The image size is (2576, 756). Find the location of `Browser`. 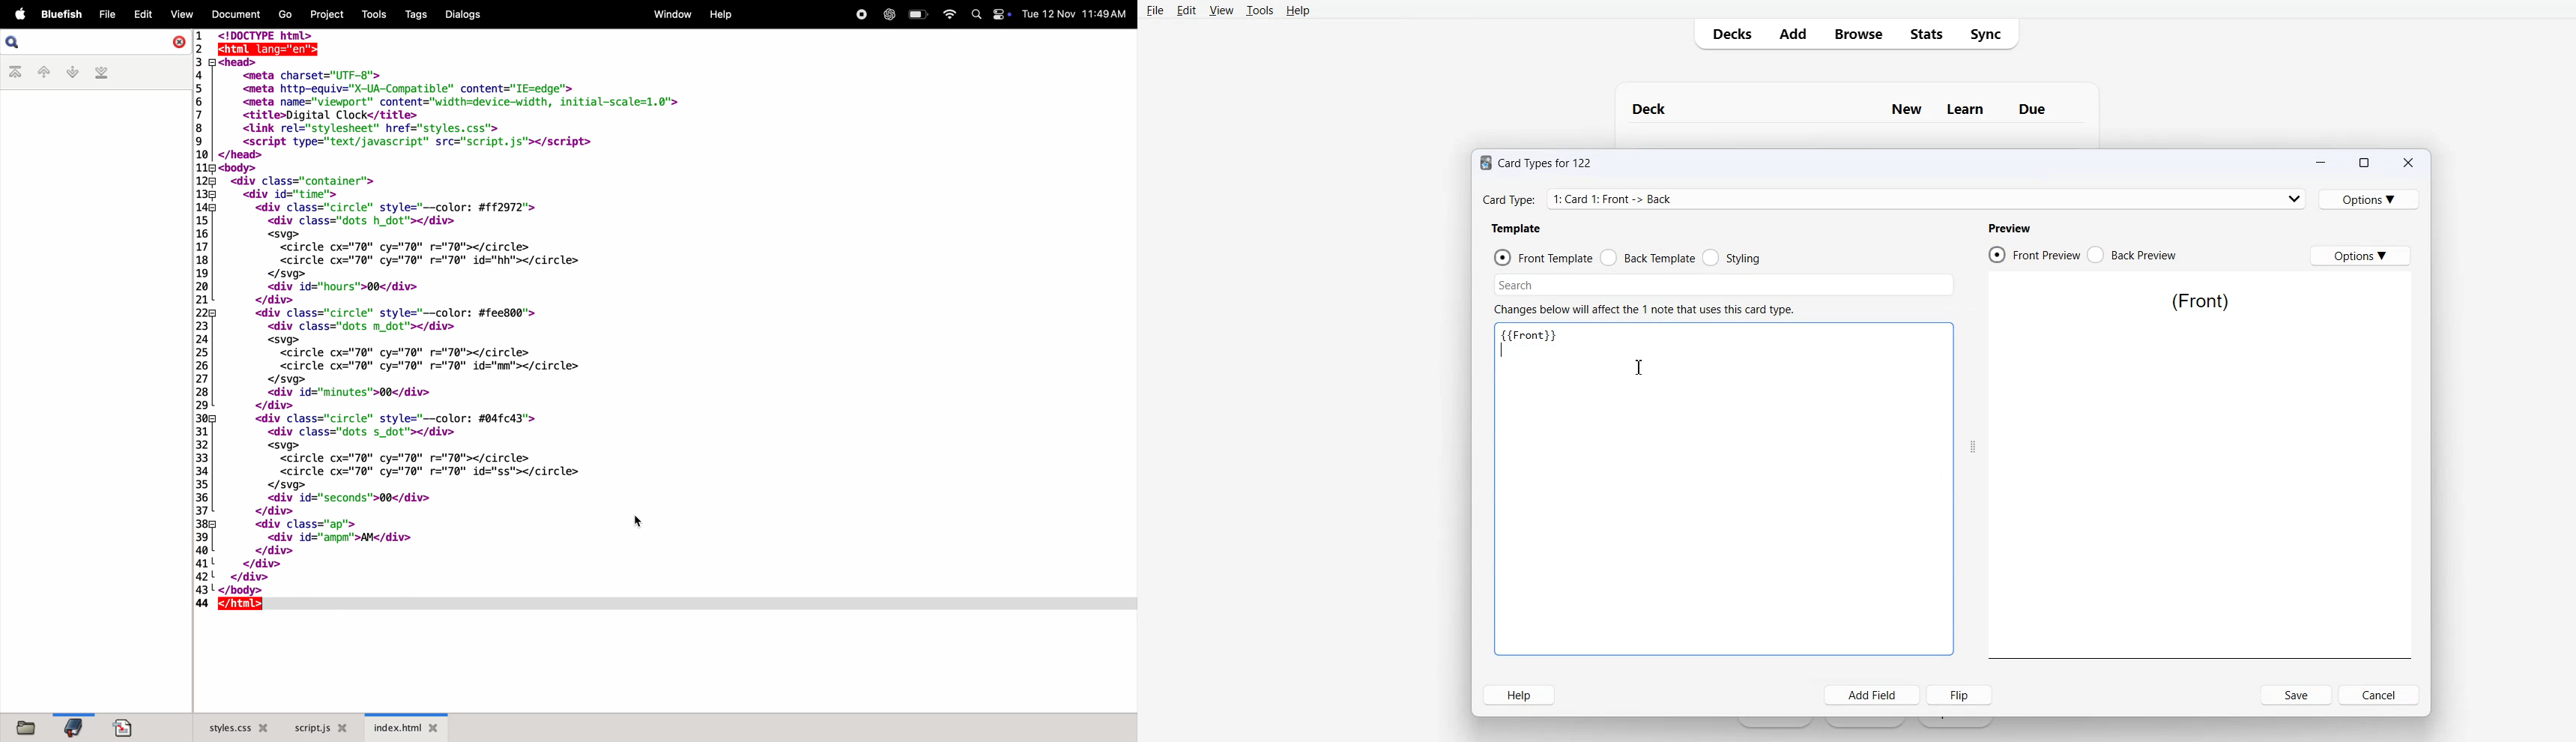

Browser is located at coordinates (1857, 34).